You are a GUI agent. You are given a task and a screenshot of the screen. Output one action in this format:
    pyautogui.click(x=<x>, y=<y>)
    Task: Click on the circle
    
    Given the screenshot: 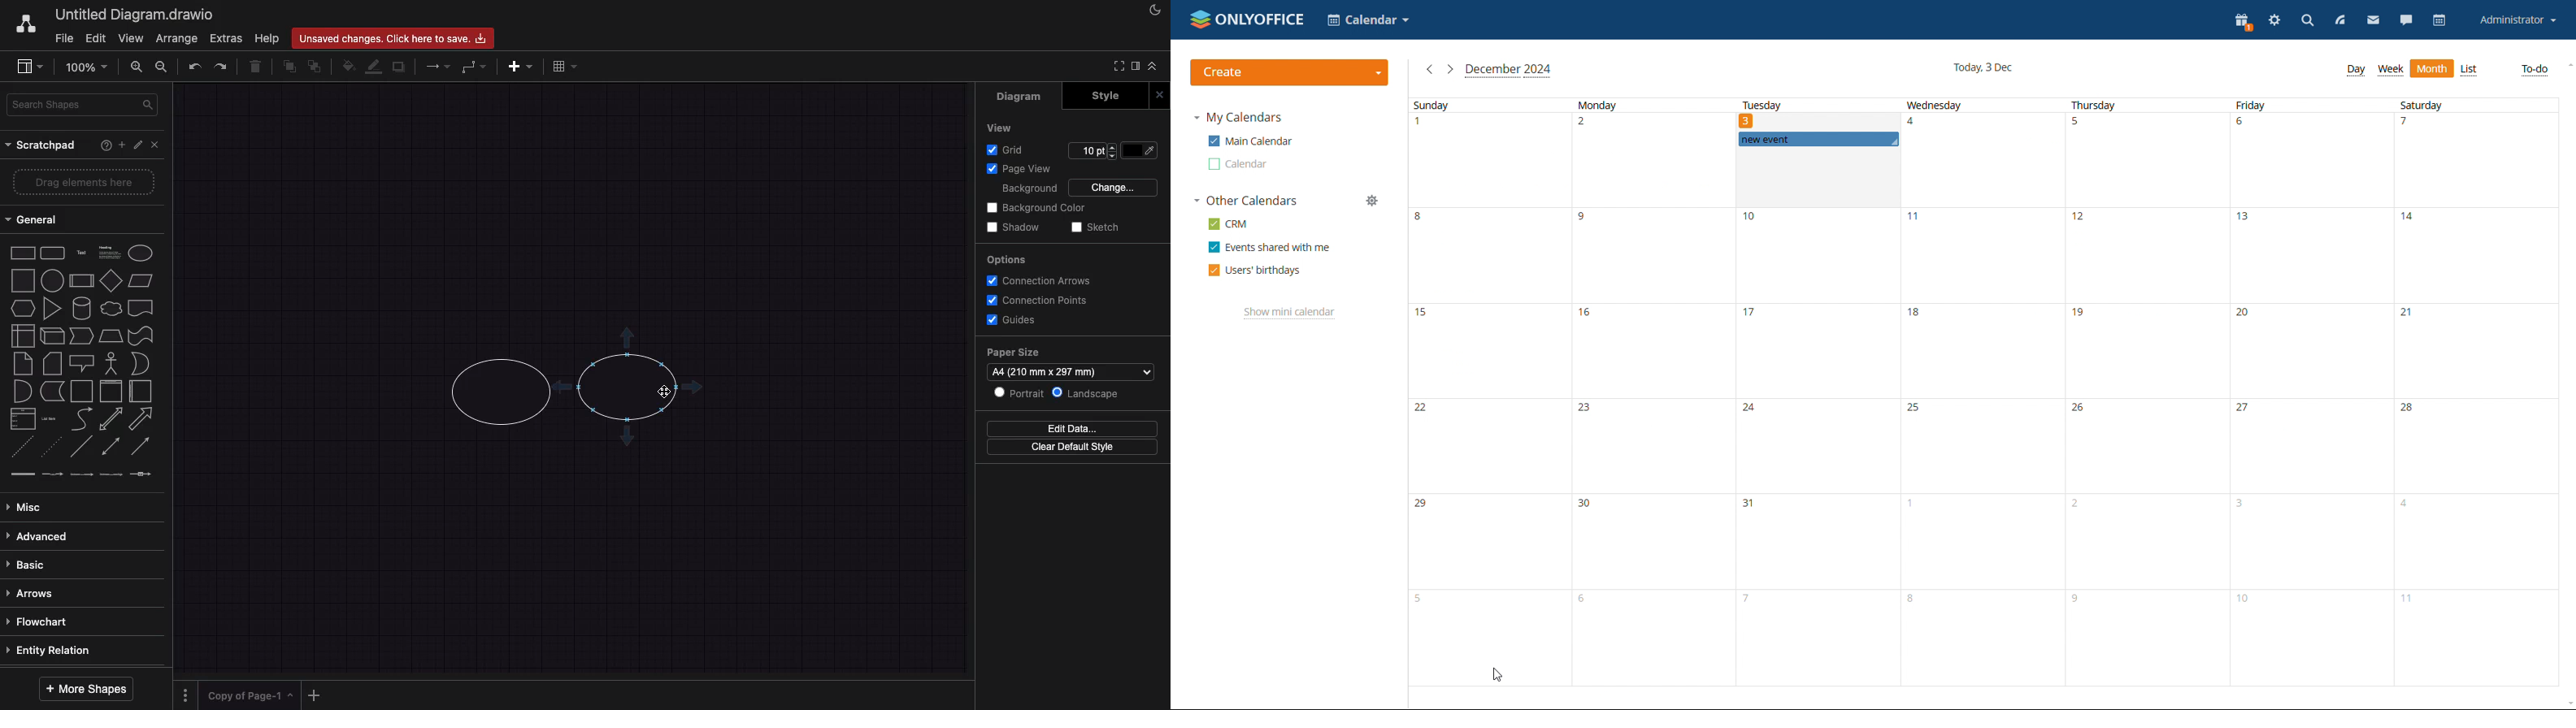 What is the action you would take?
    pyautogui.click(x=626, y=388)
    